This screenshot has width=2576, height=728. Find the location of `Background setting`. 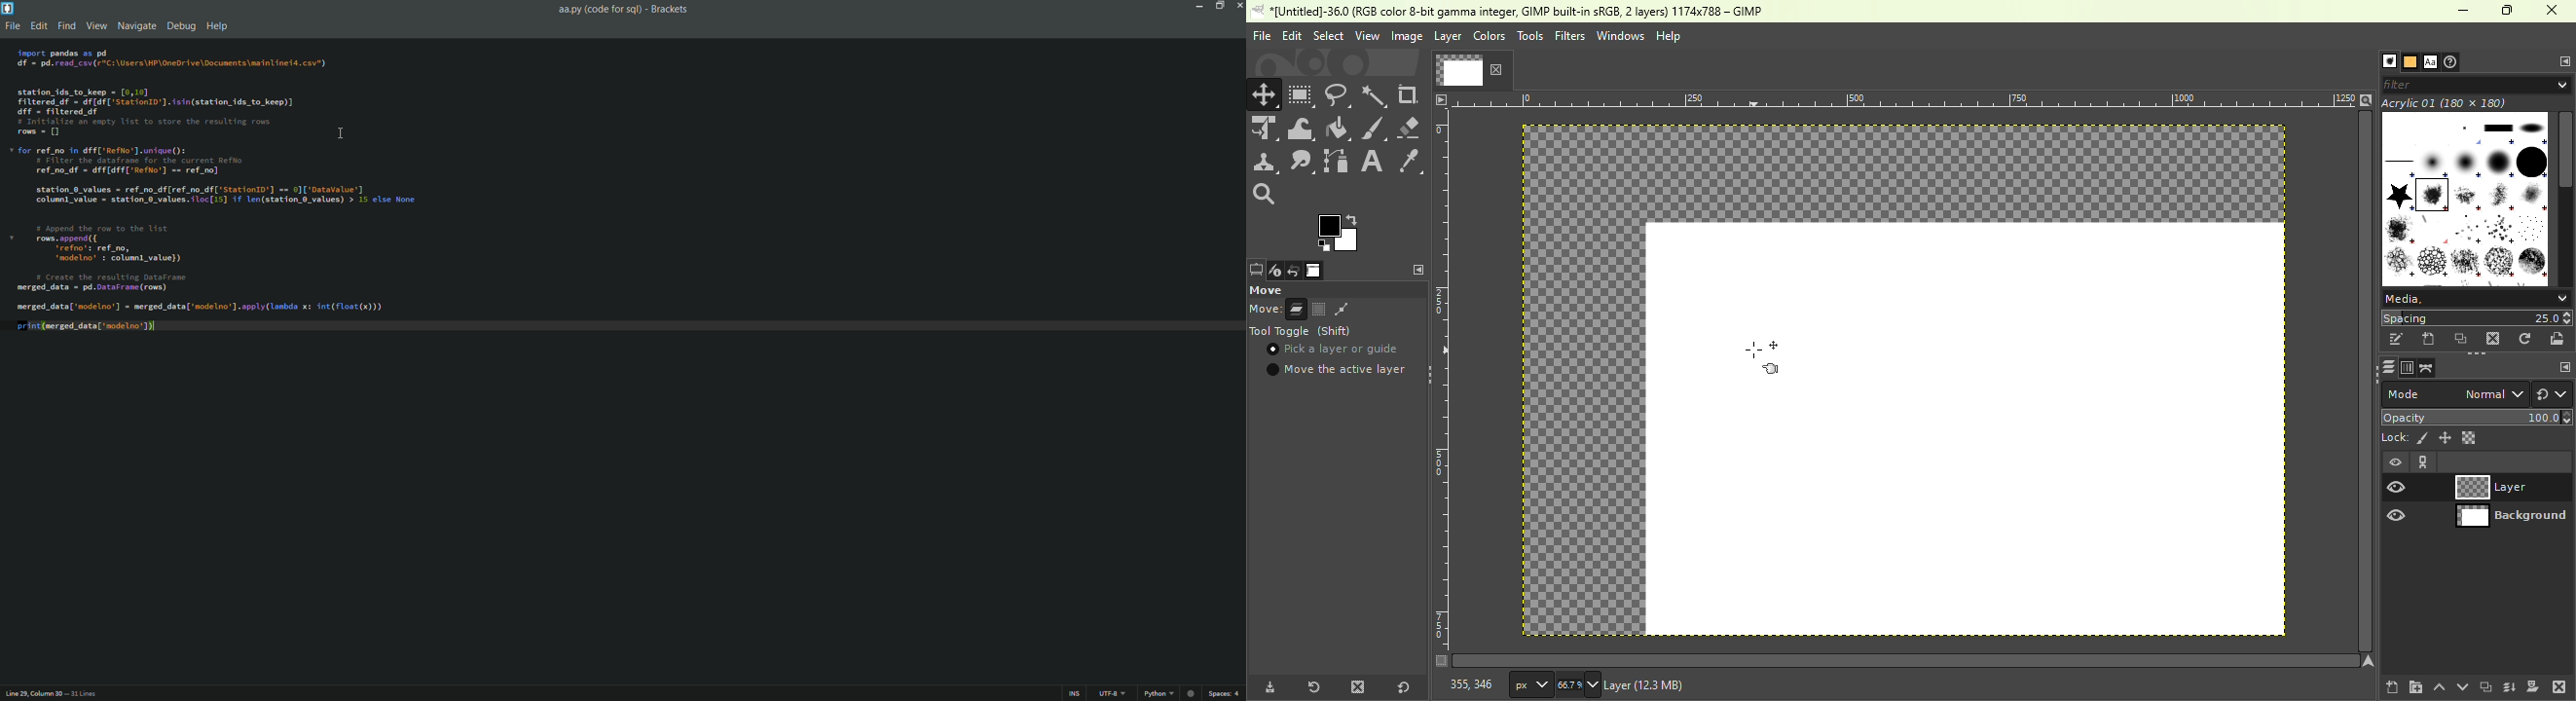

Background setting is located at coordinates (2478, 487).